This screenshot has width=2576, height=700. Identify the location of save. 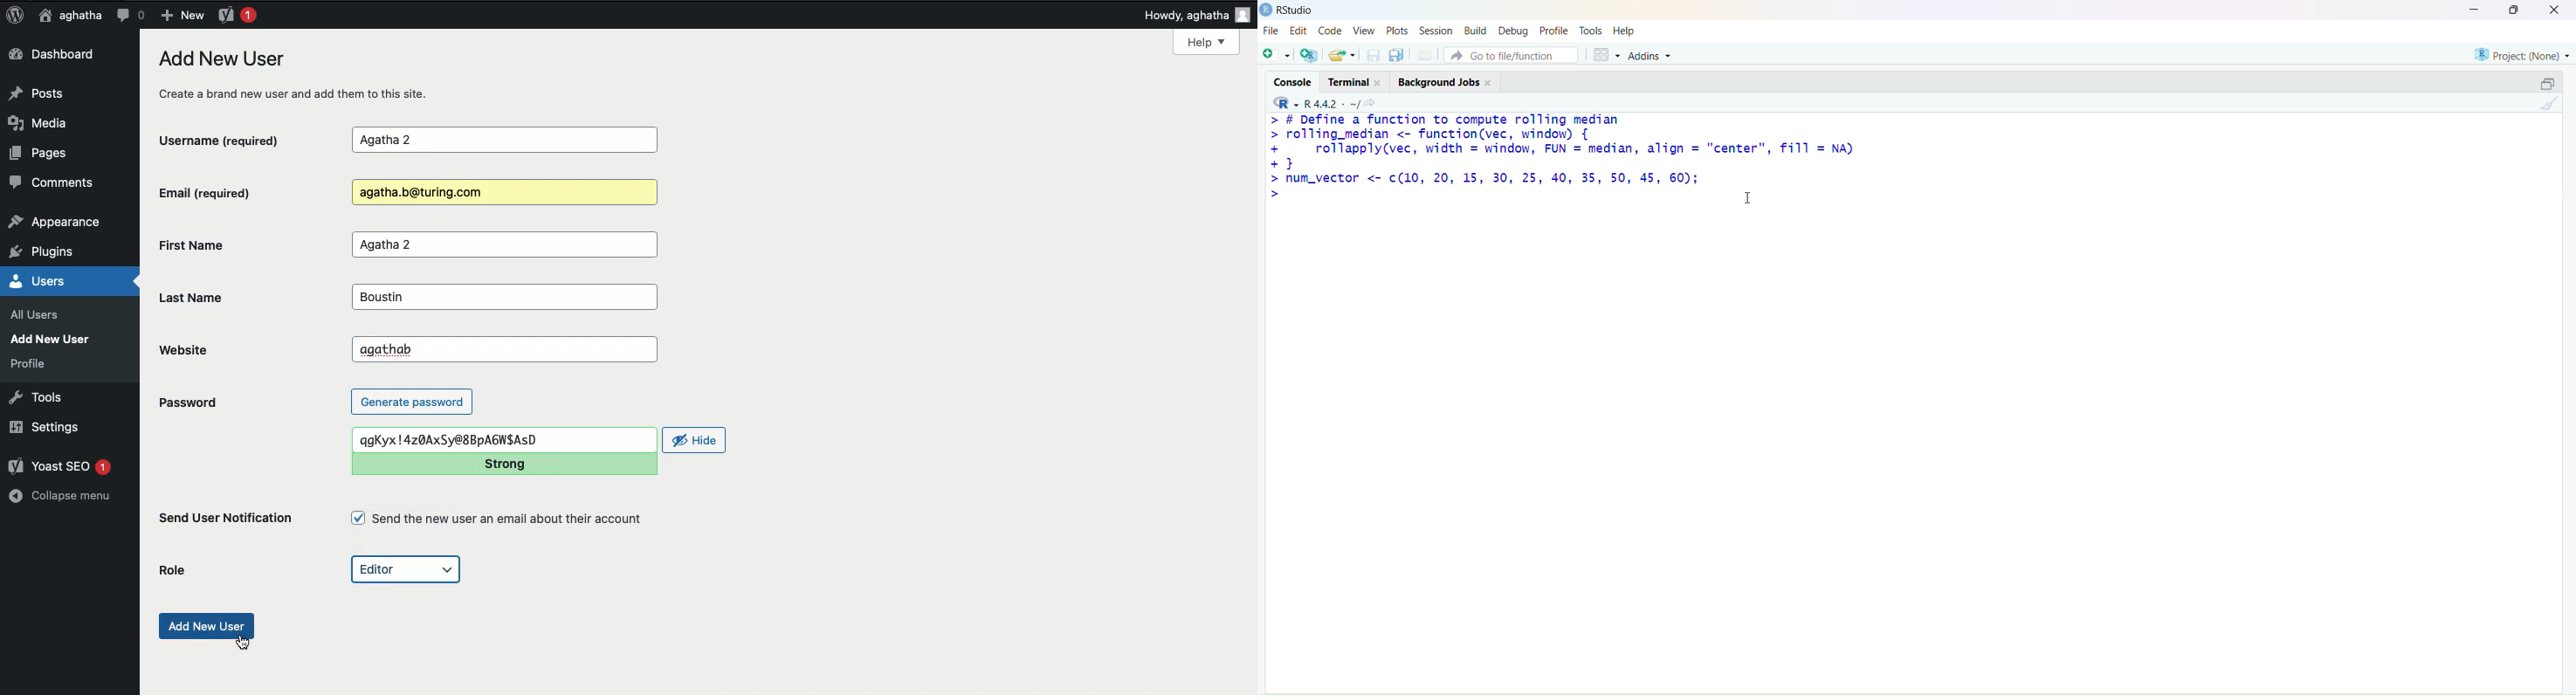
(1376, 55).